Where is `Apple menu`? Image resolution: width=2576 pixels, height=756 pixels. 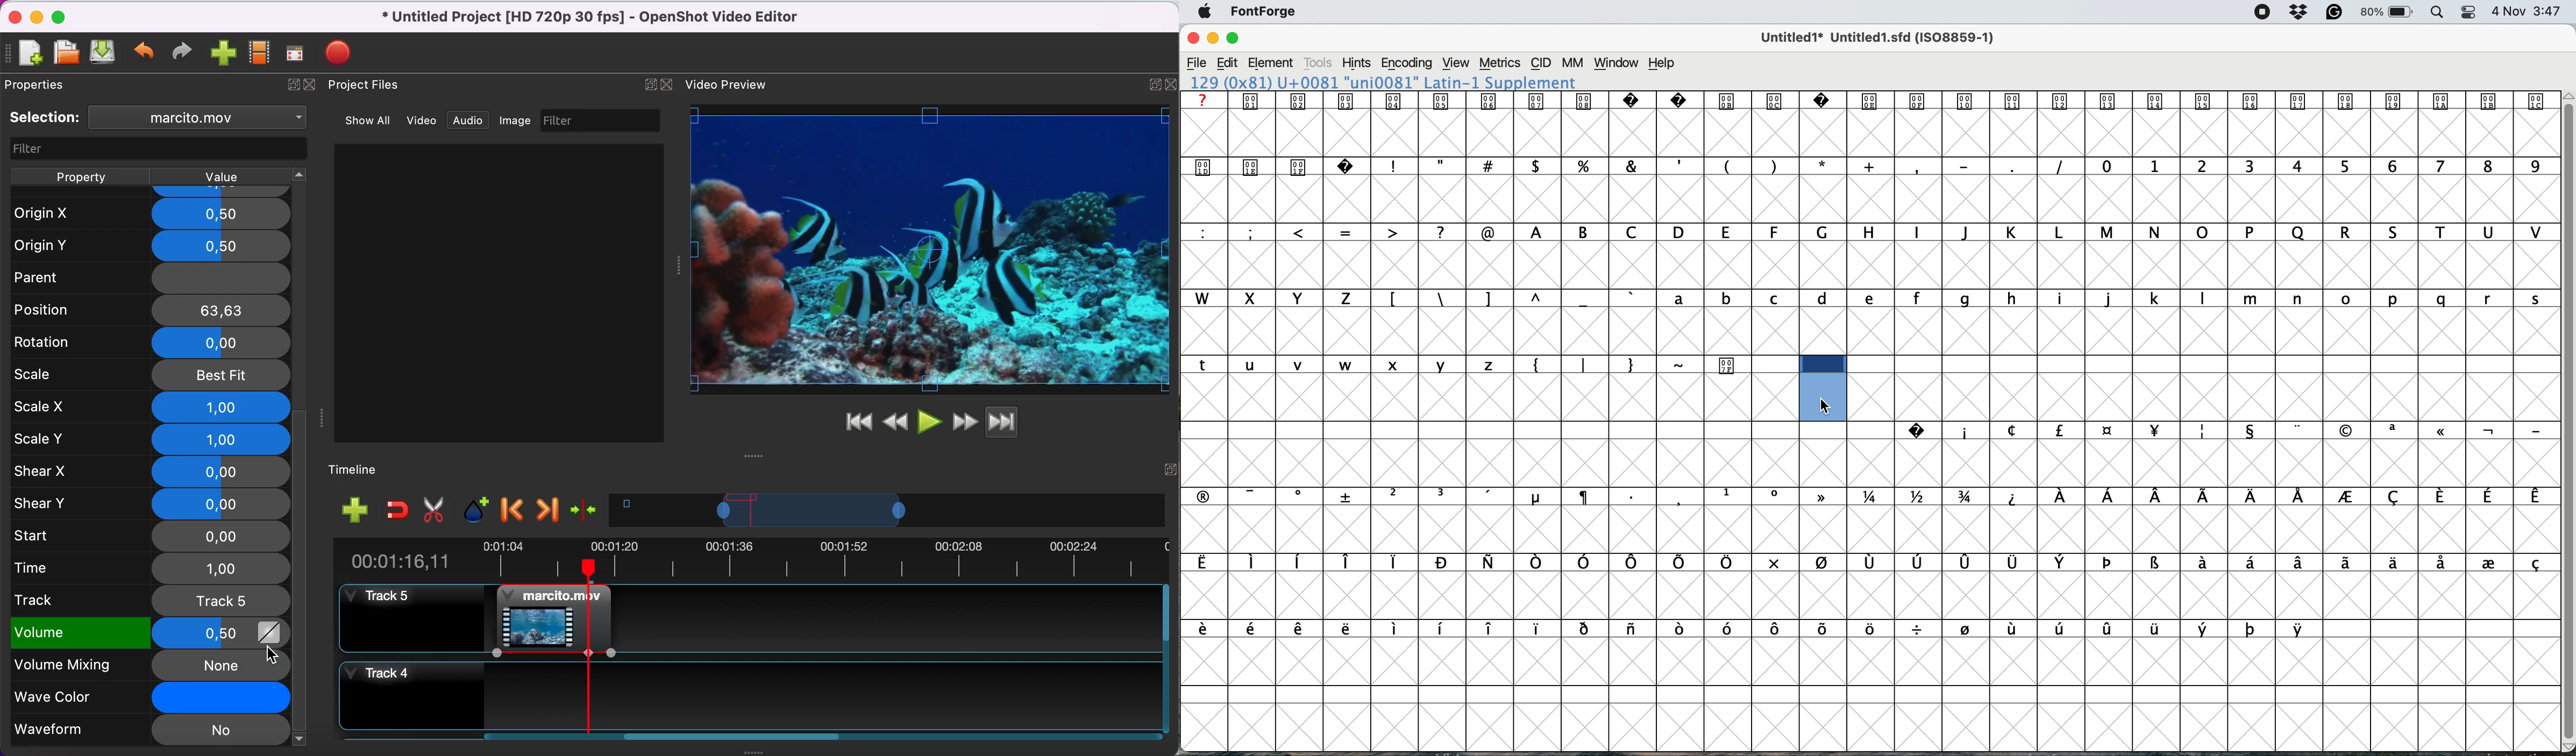 Apple menu is located at coordinates (1205, 13).